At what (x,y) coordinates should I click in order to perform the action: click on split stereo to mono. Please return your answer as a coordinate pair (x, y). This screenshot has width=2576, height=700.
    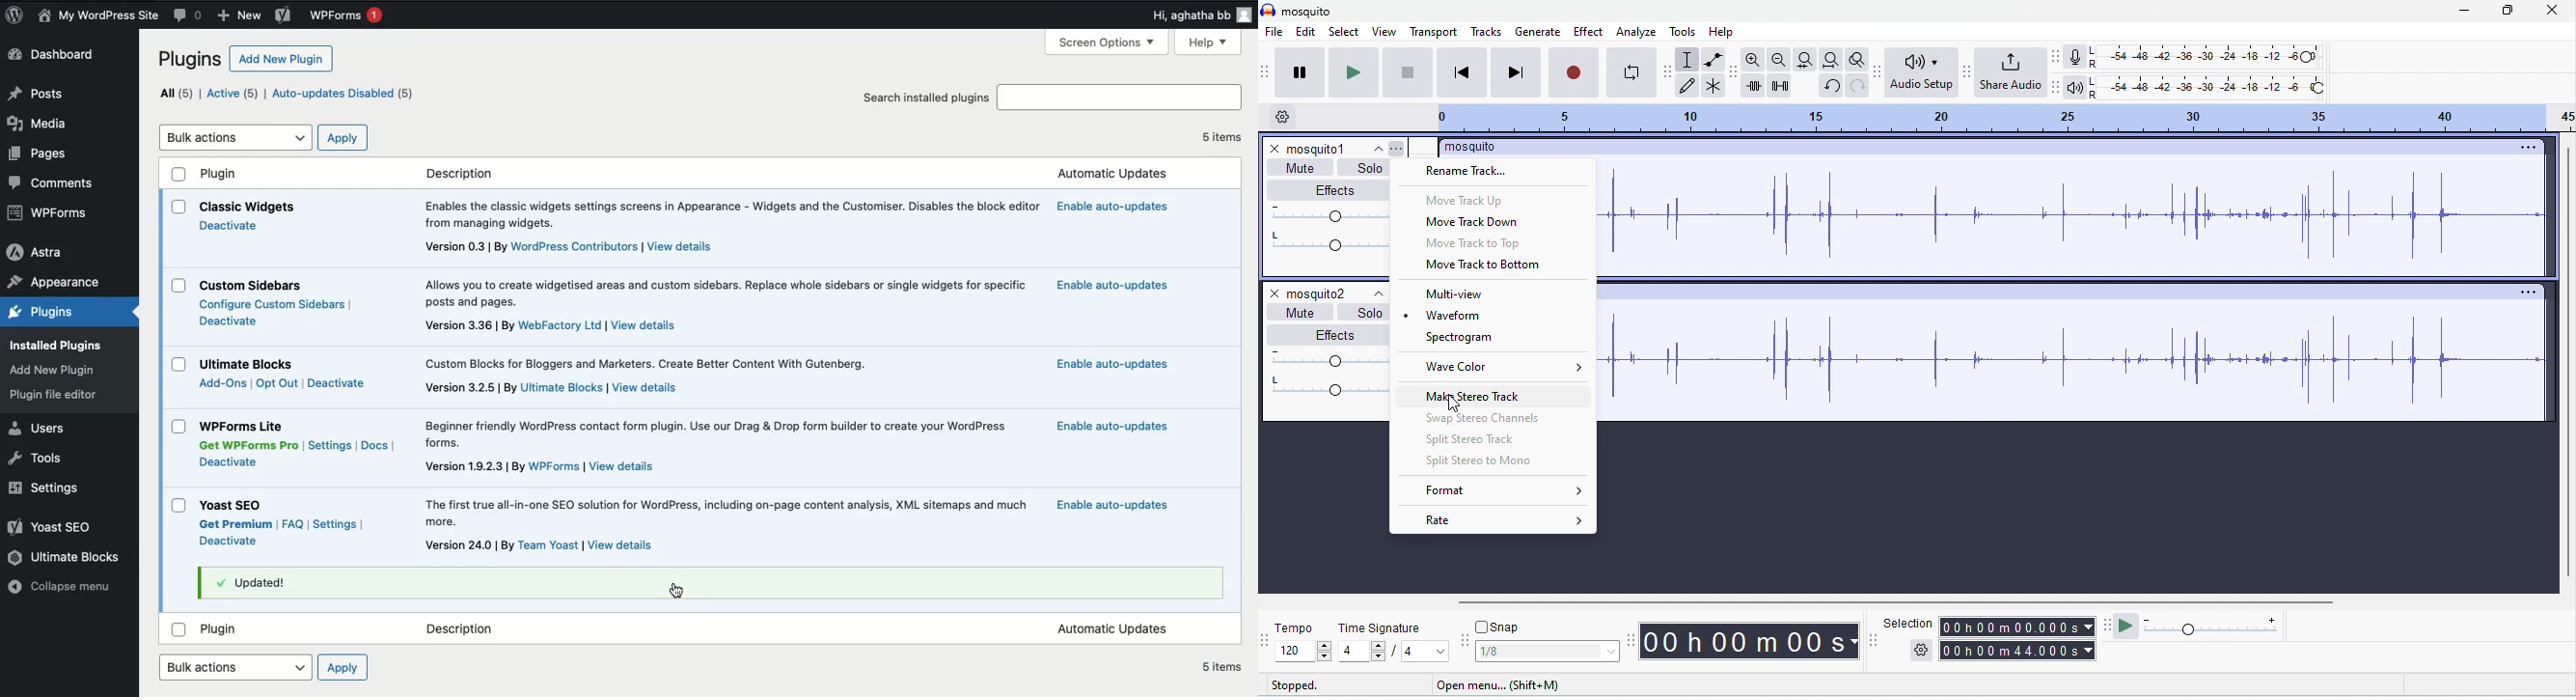
    Looking at the image, I should click on (1484, 461).